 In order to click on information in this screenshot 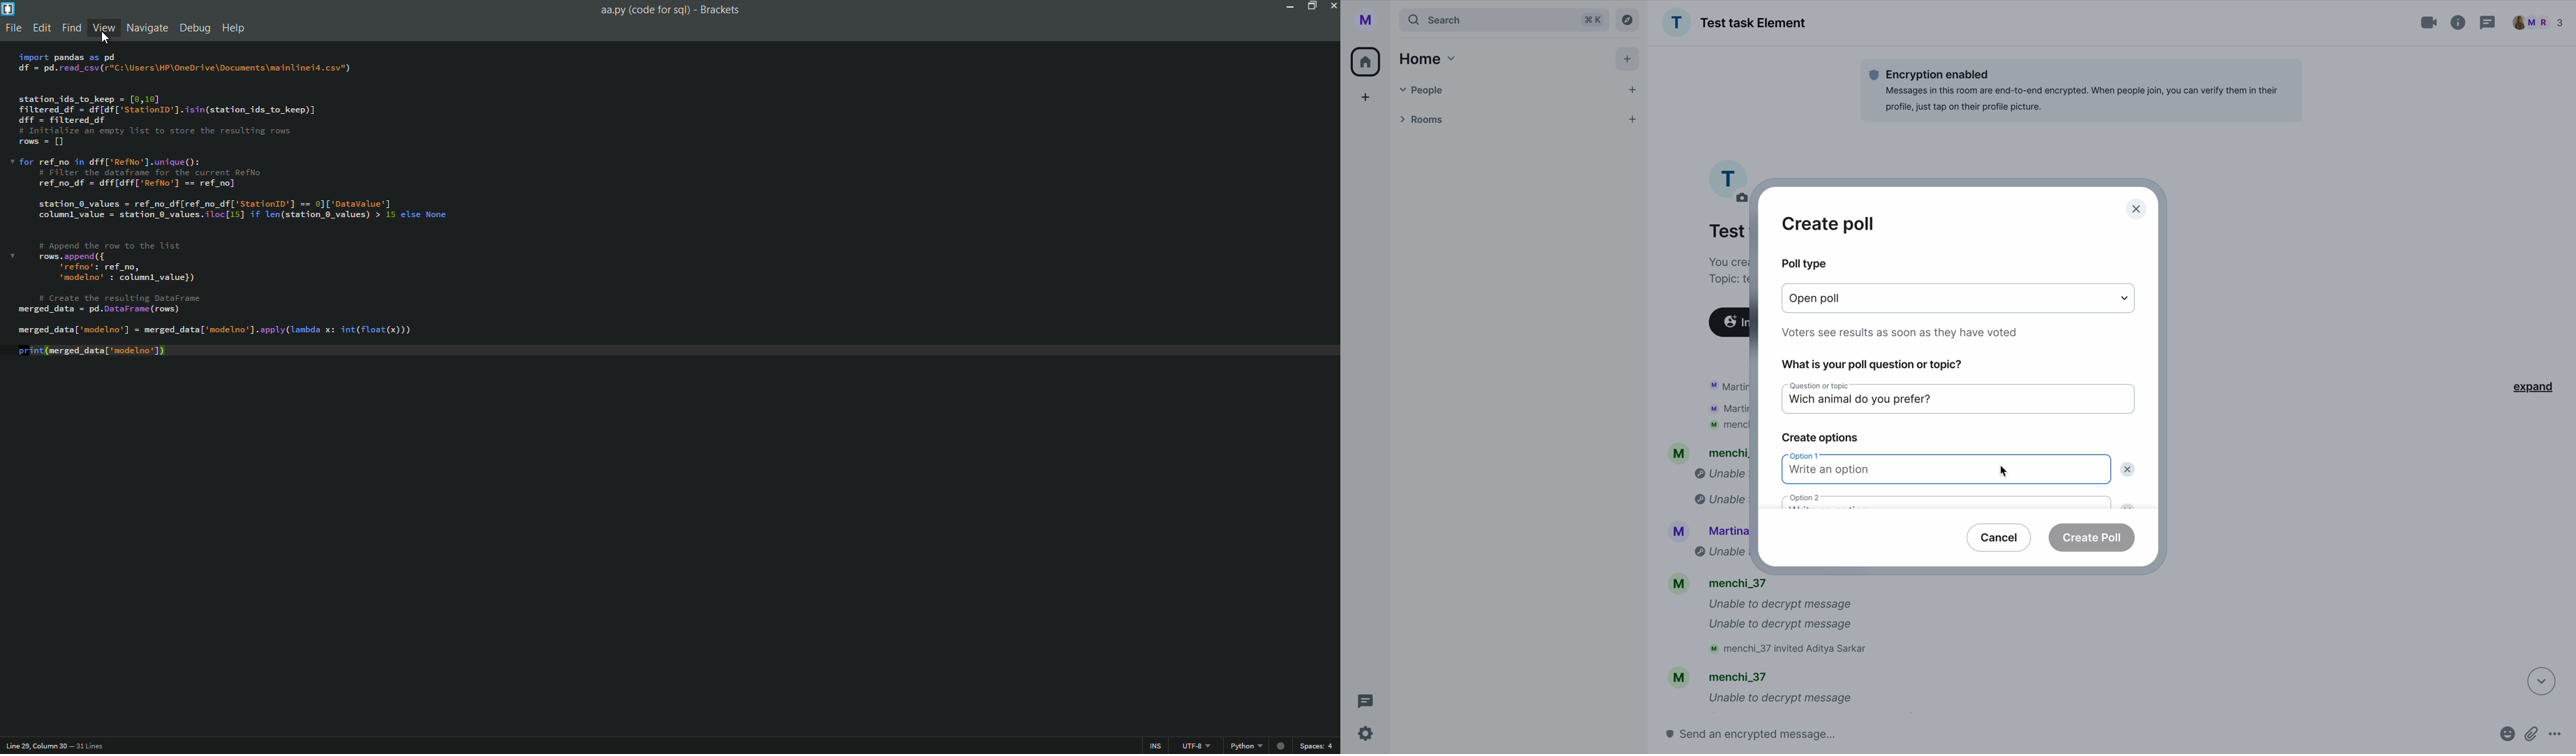, I will do `click(2459, 21)`.